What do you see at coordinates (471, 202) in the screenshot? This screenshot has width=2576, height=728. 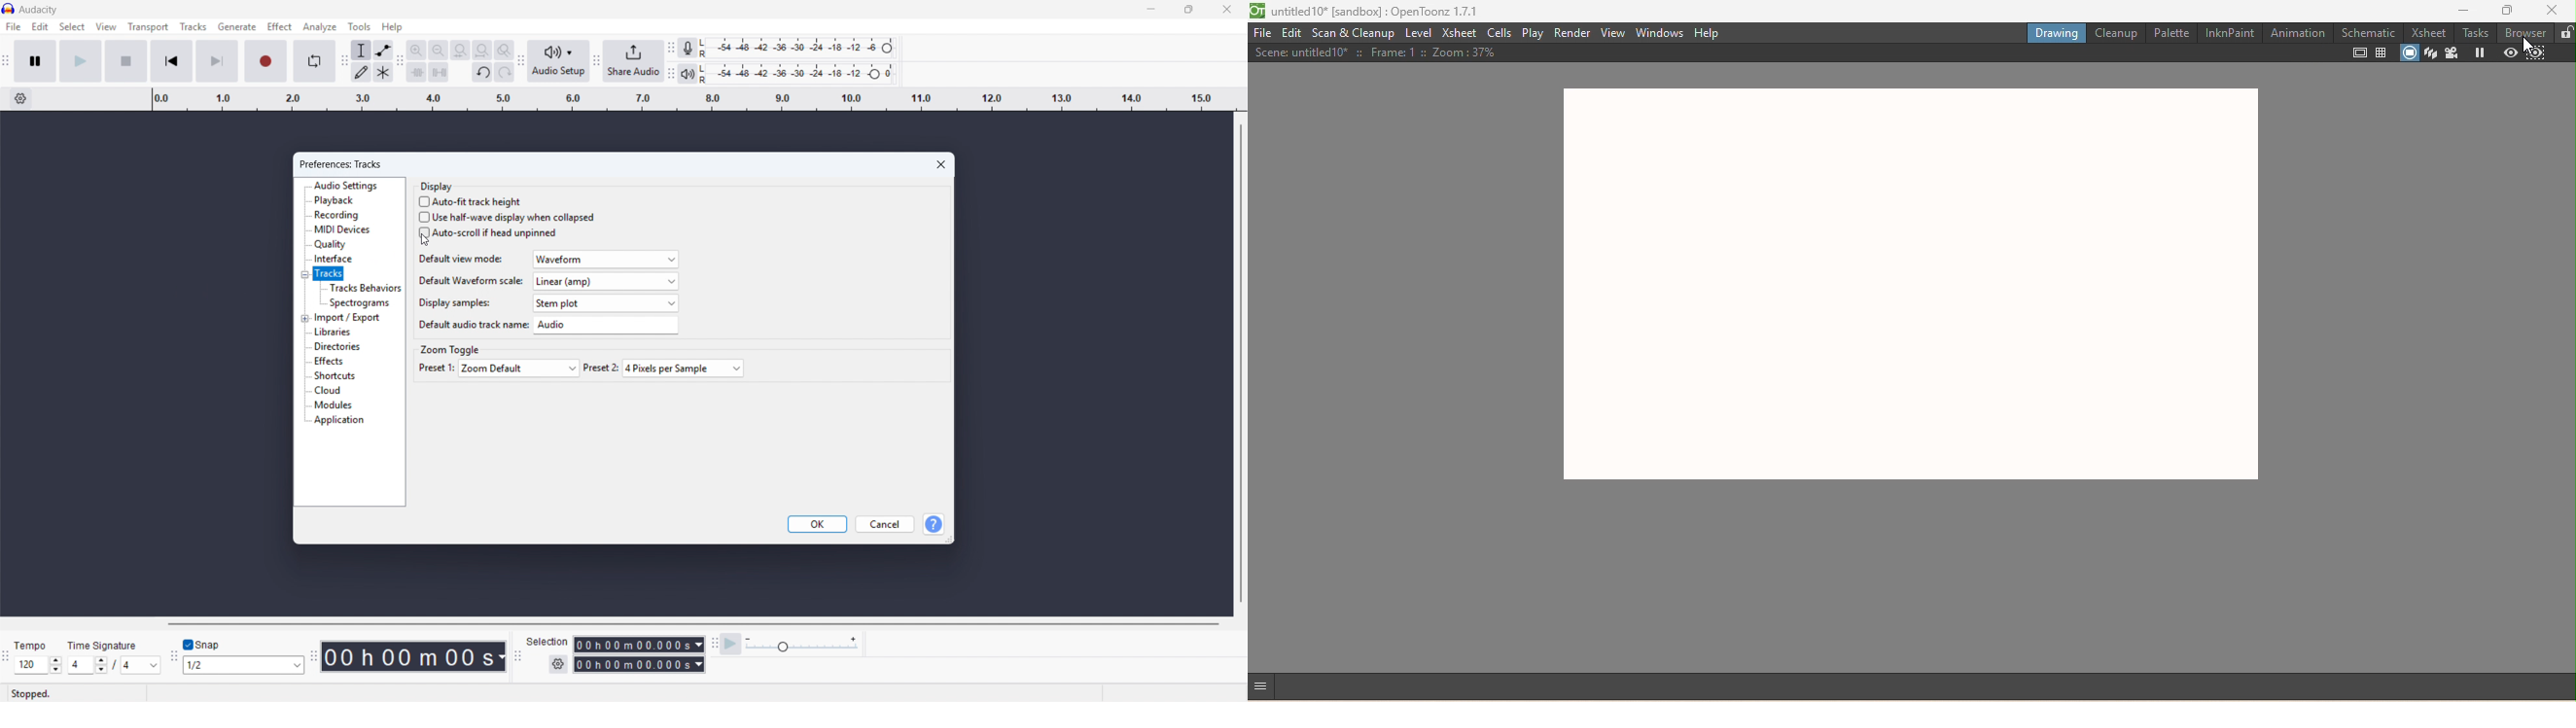 I see `auto-fit track height` at bounding box center [471, 202].